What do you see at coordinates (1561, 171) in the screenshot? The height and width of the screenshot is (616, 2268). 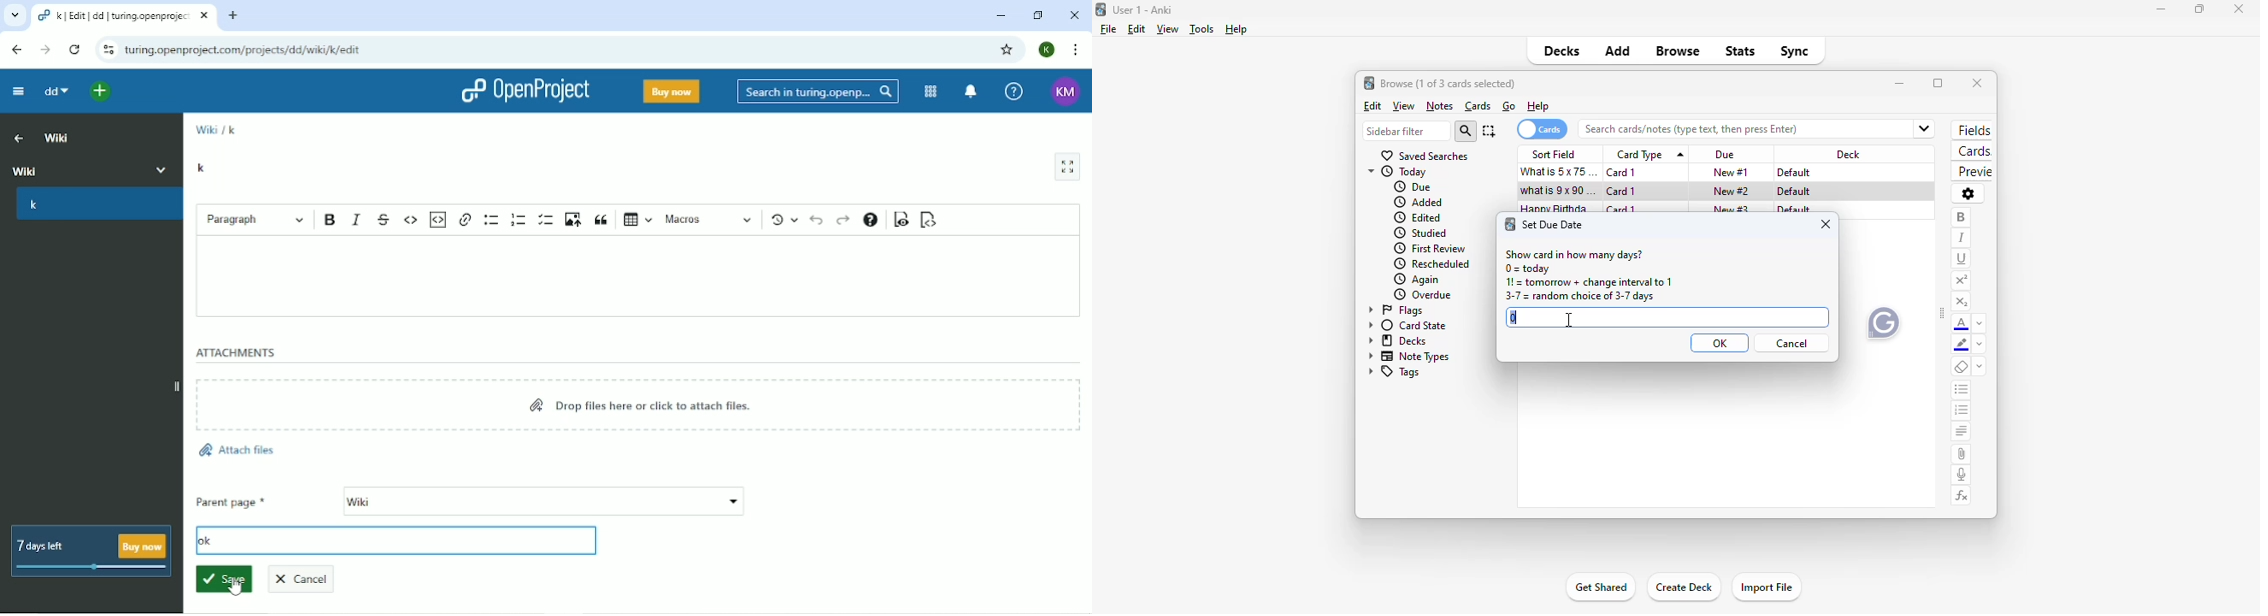 I see `what is 5x75=?` at bounding box center [1561, 171].